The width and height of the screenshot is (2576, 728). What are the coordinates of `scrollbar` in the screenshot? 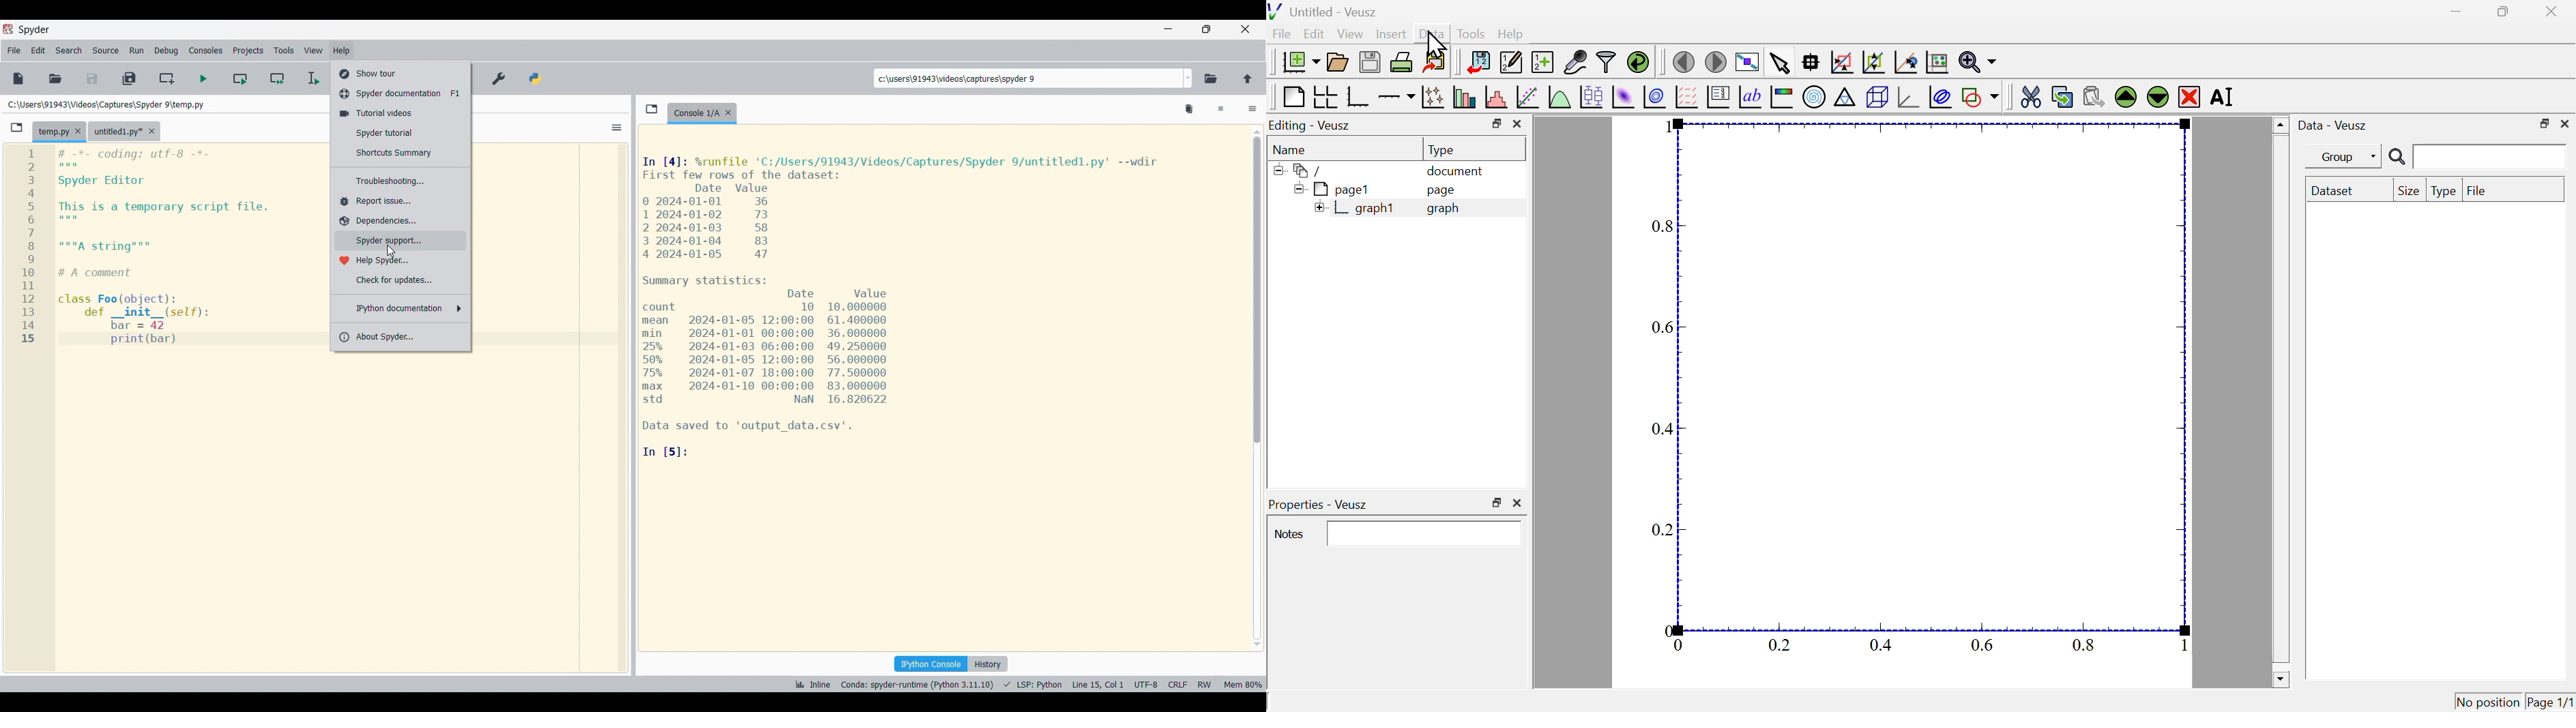 It's located at (1257, 389).